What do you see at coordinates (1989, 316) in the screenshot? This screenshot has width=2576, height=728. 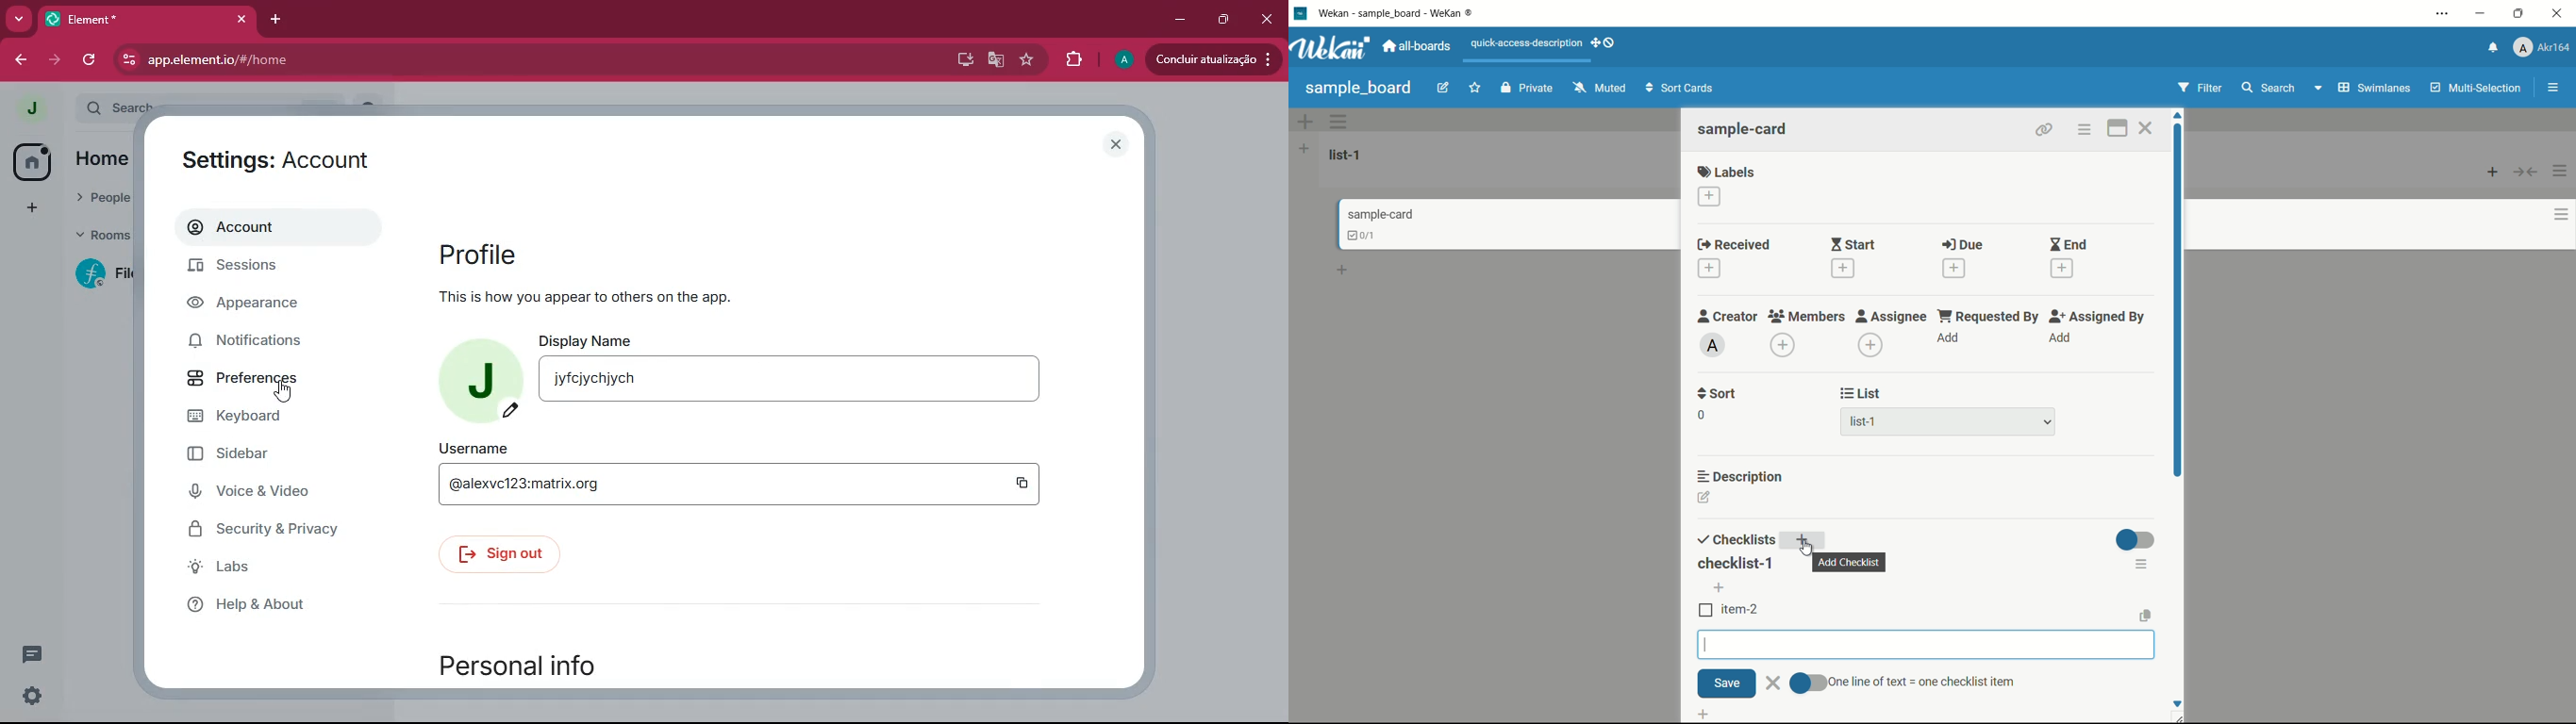 I see `requested by` at bounding box center [1989, 316].